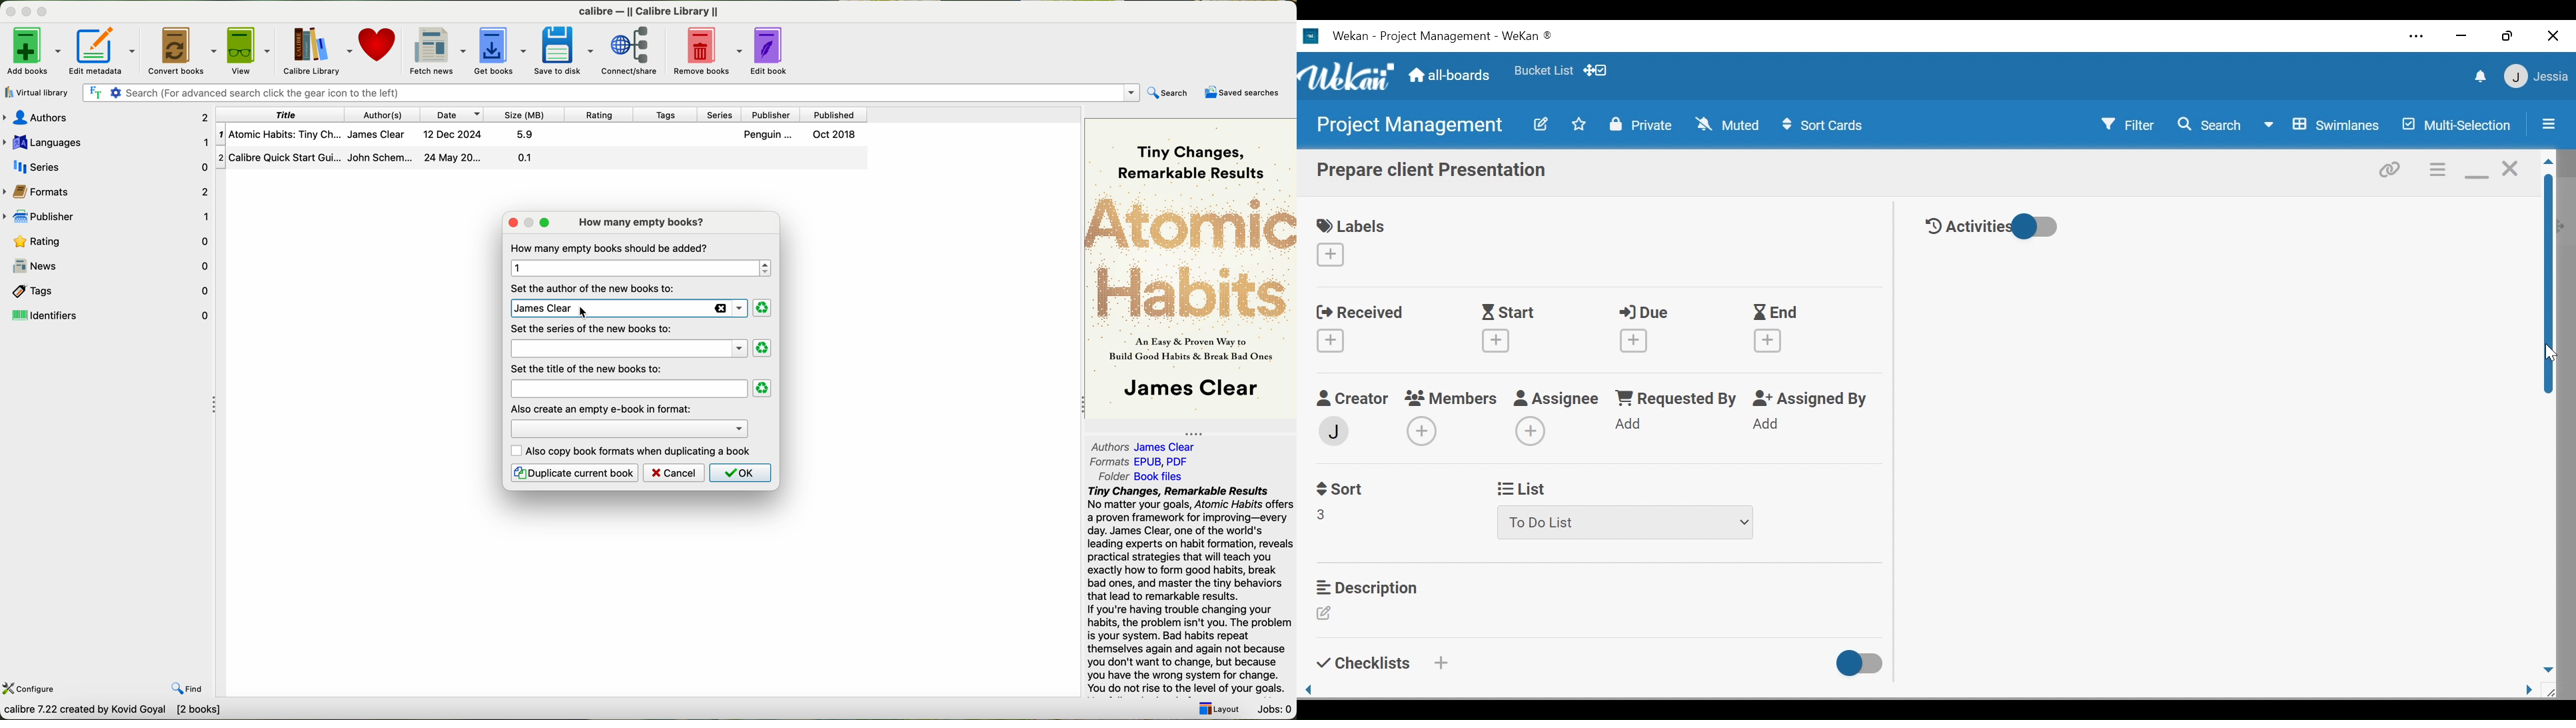 The height and width of the screenshot is (728, 2576). I want to click on Due Date, so click(1650, 314).